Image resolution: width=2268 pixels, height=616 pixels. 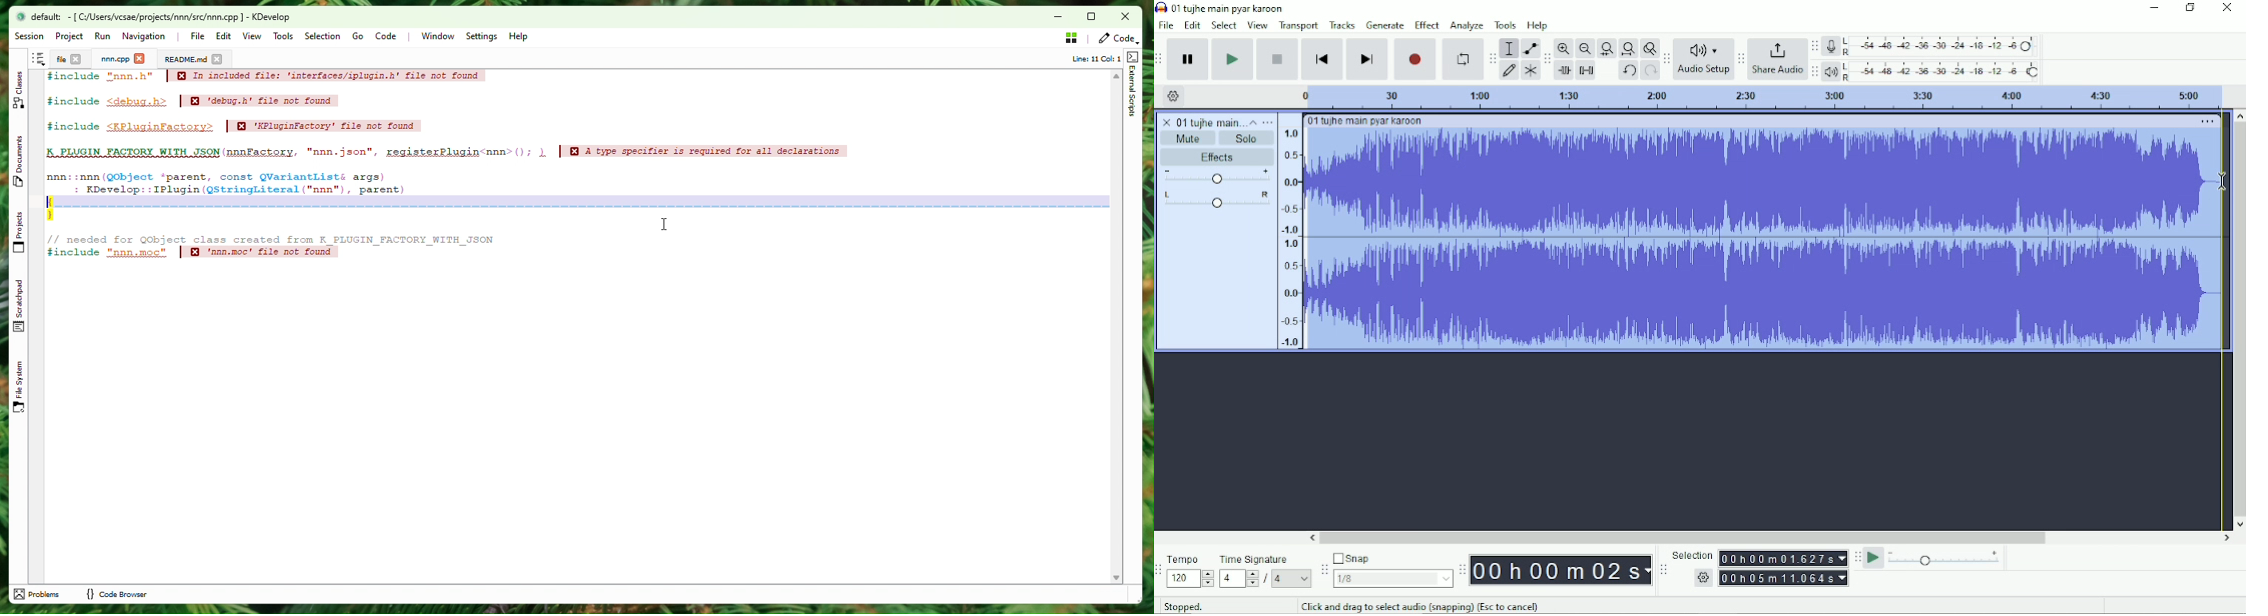 What do you see at coordinates (1529, 47) in the screenshot?
I see `Envelope tool` at bounding box center [1529, 47].